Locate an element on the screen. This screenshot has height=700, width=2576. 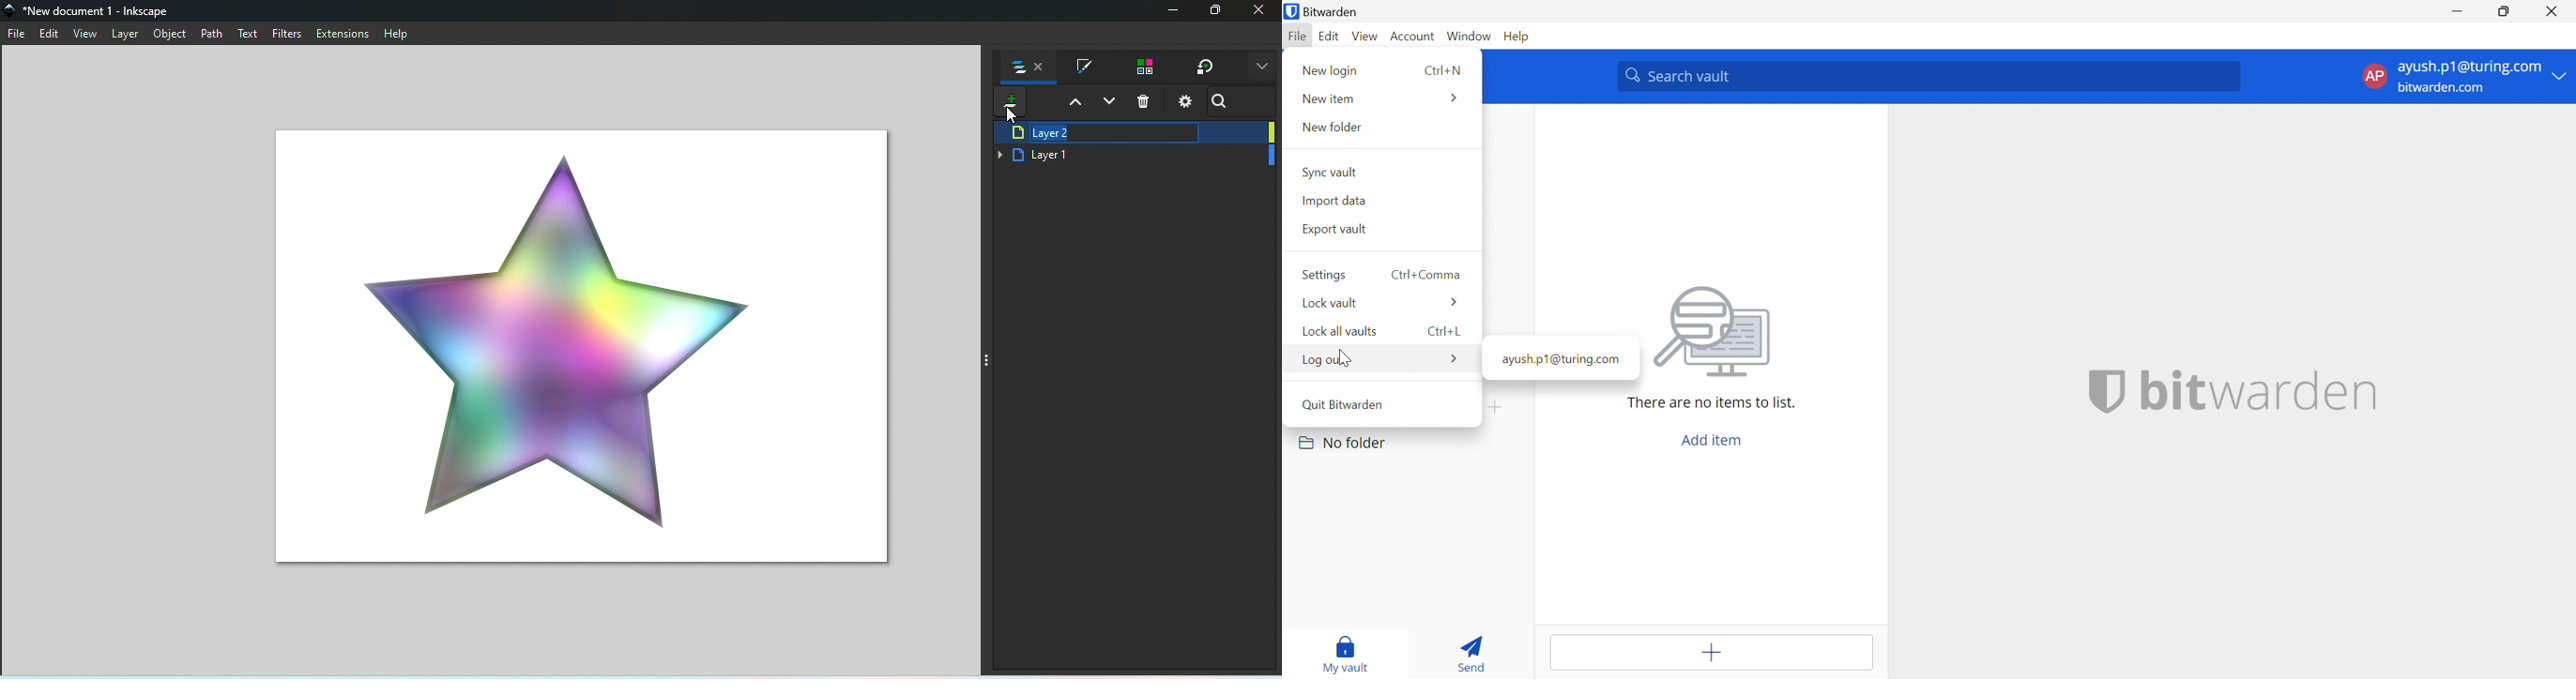
bitwarden is located at coordinates (2261, 390).